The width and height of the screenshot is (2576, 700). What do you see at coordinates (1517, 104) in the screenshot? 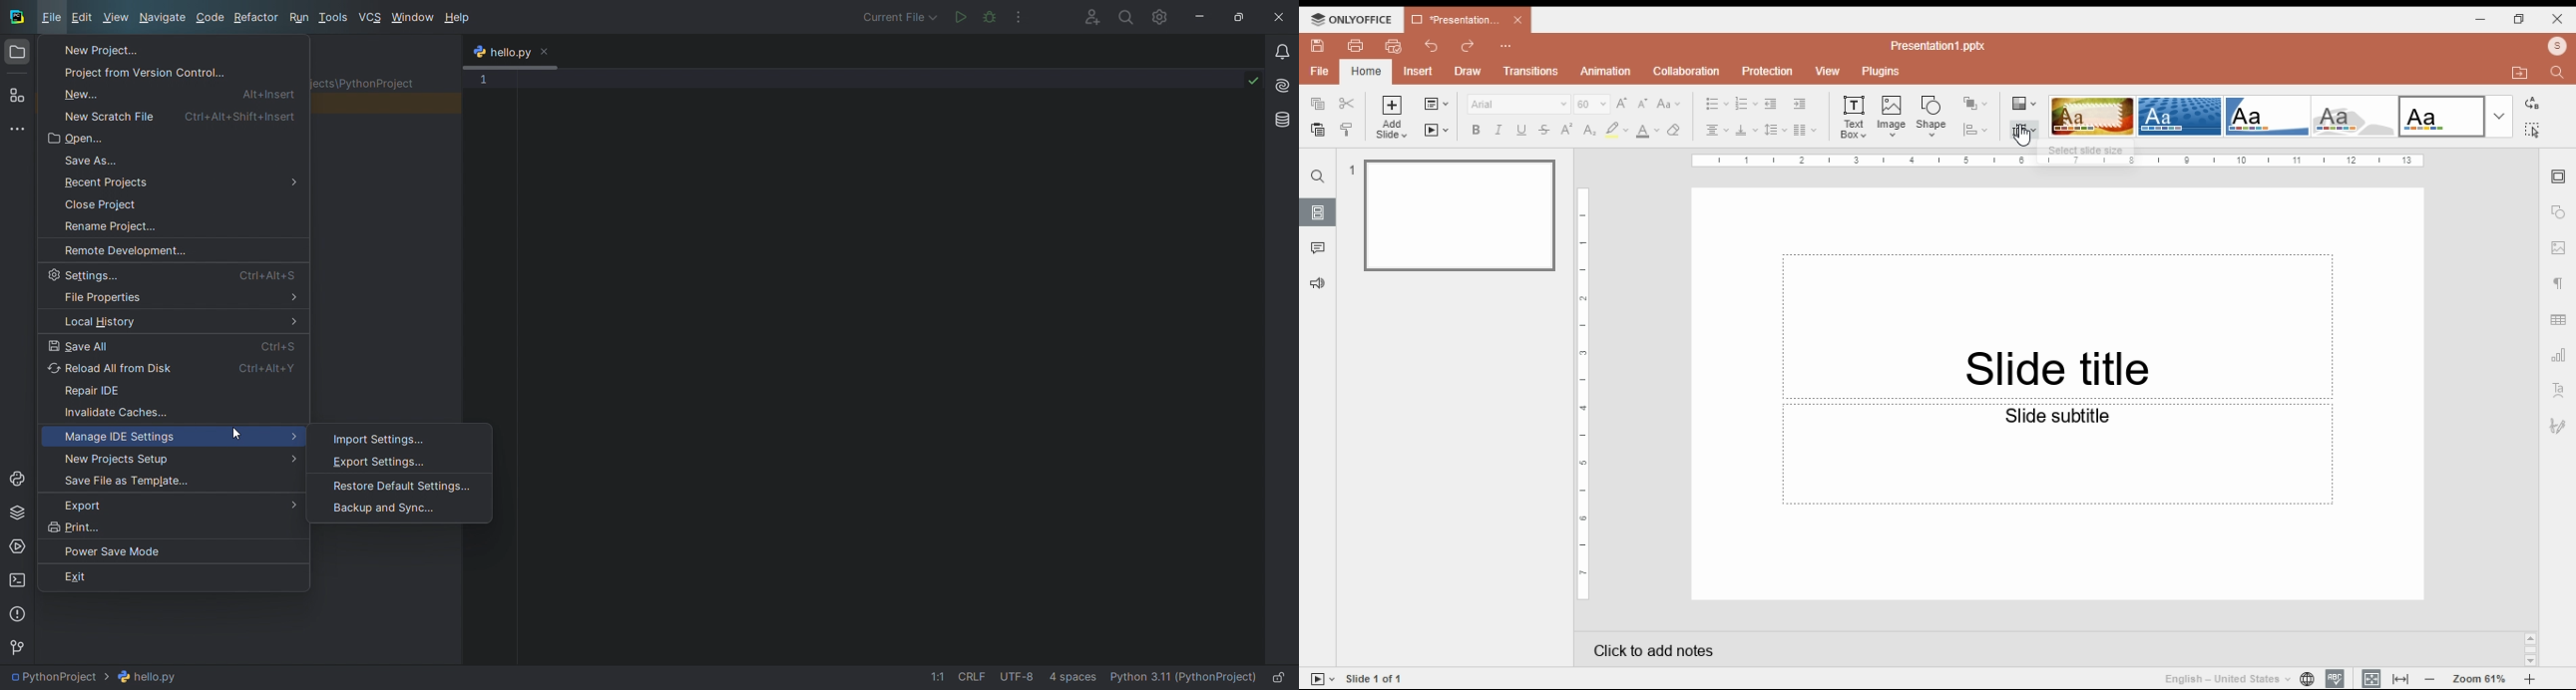
I see `Arial` at bounding box center [1517, 104].